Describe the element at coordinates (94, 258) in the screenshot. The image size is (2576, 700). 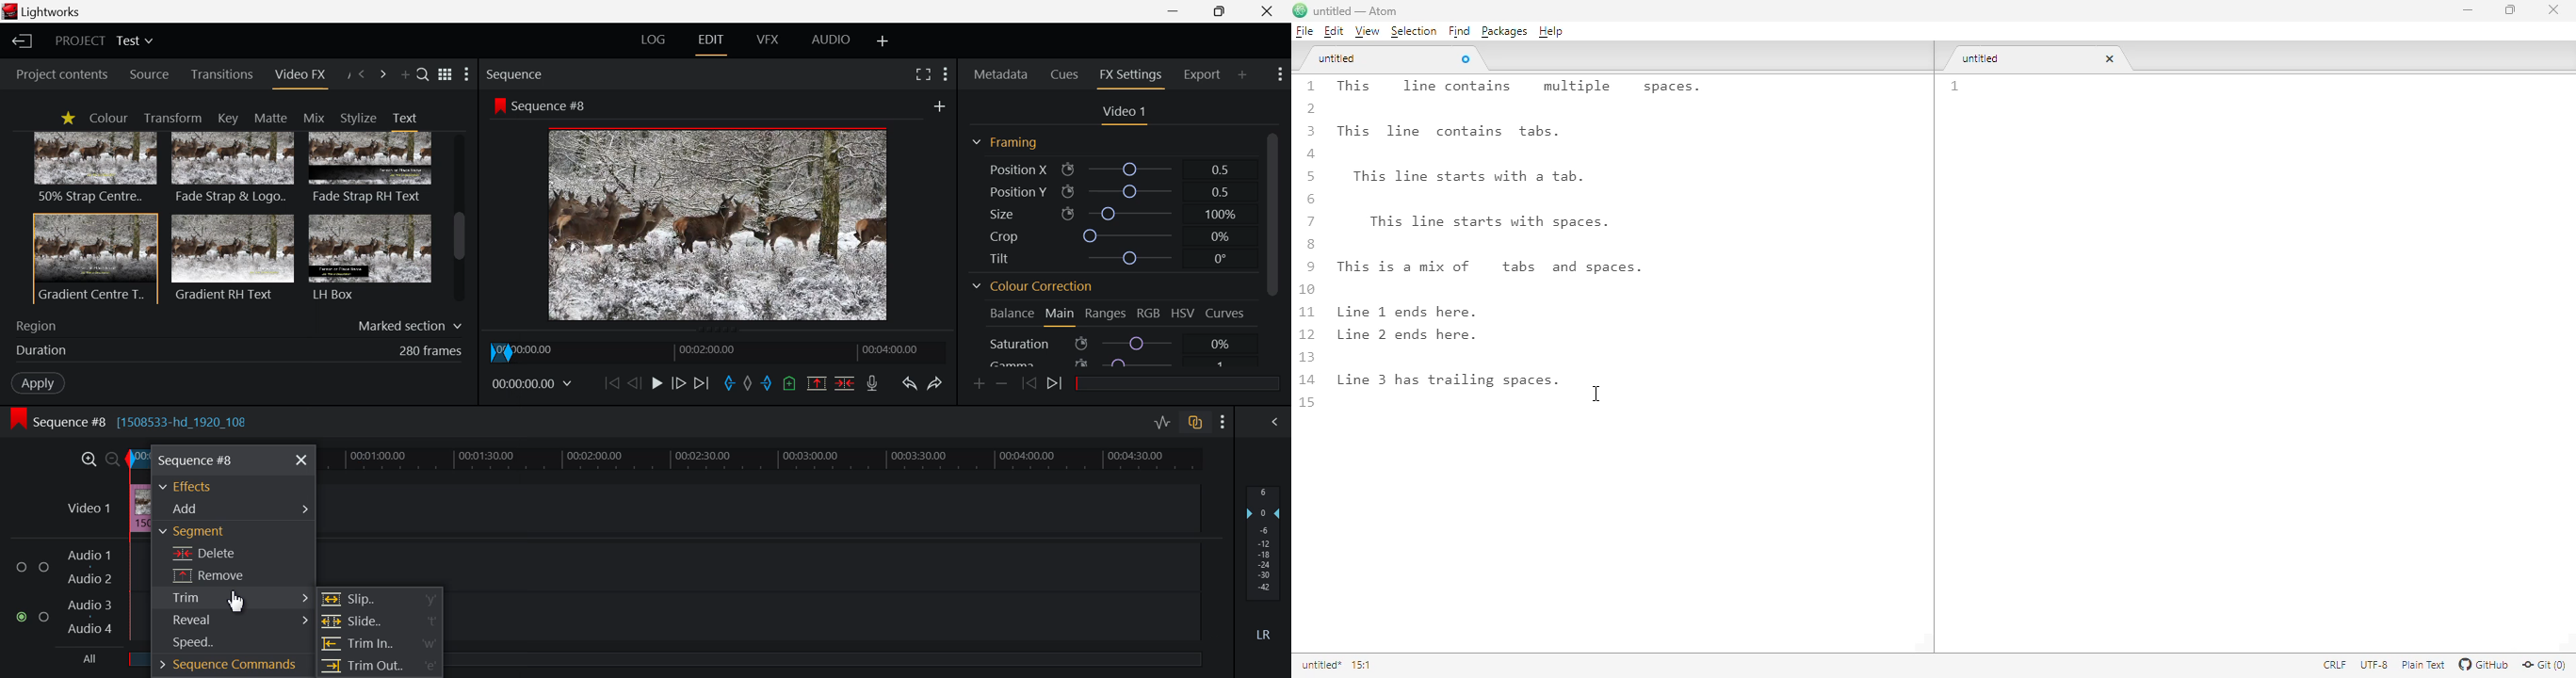
I see `Gradient Centre` at that location.